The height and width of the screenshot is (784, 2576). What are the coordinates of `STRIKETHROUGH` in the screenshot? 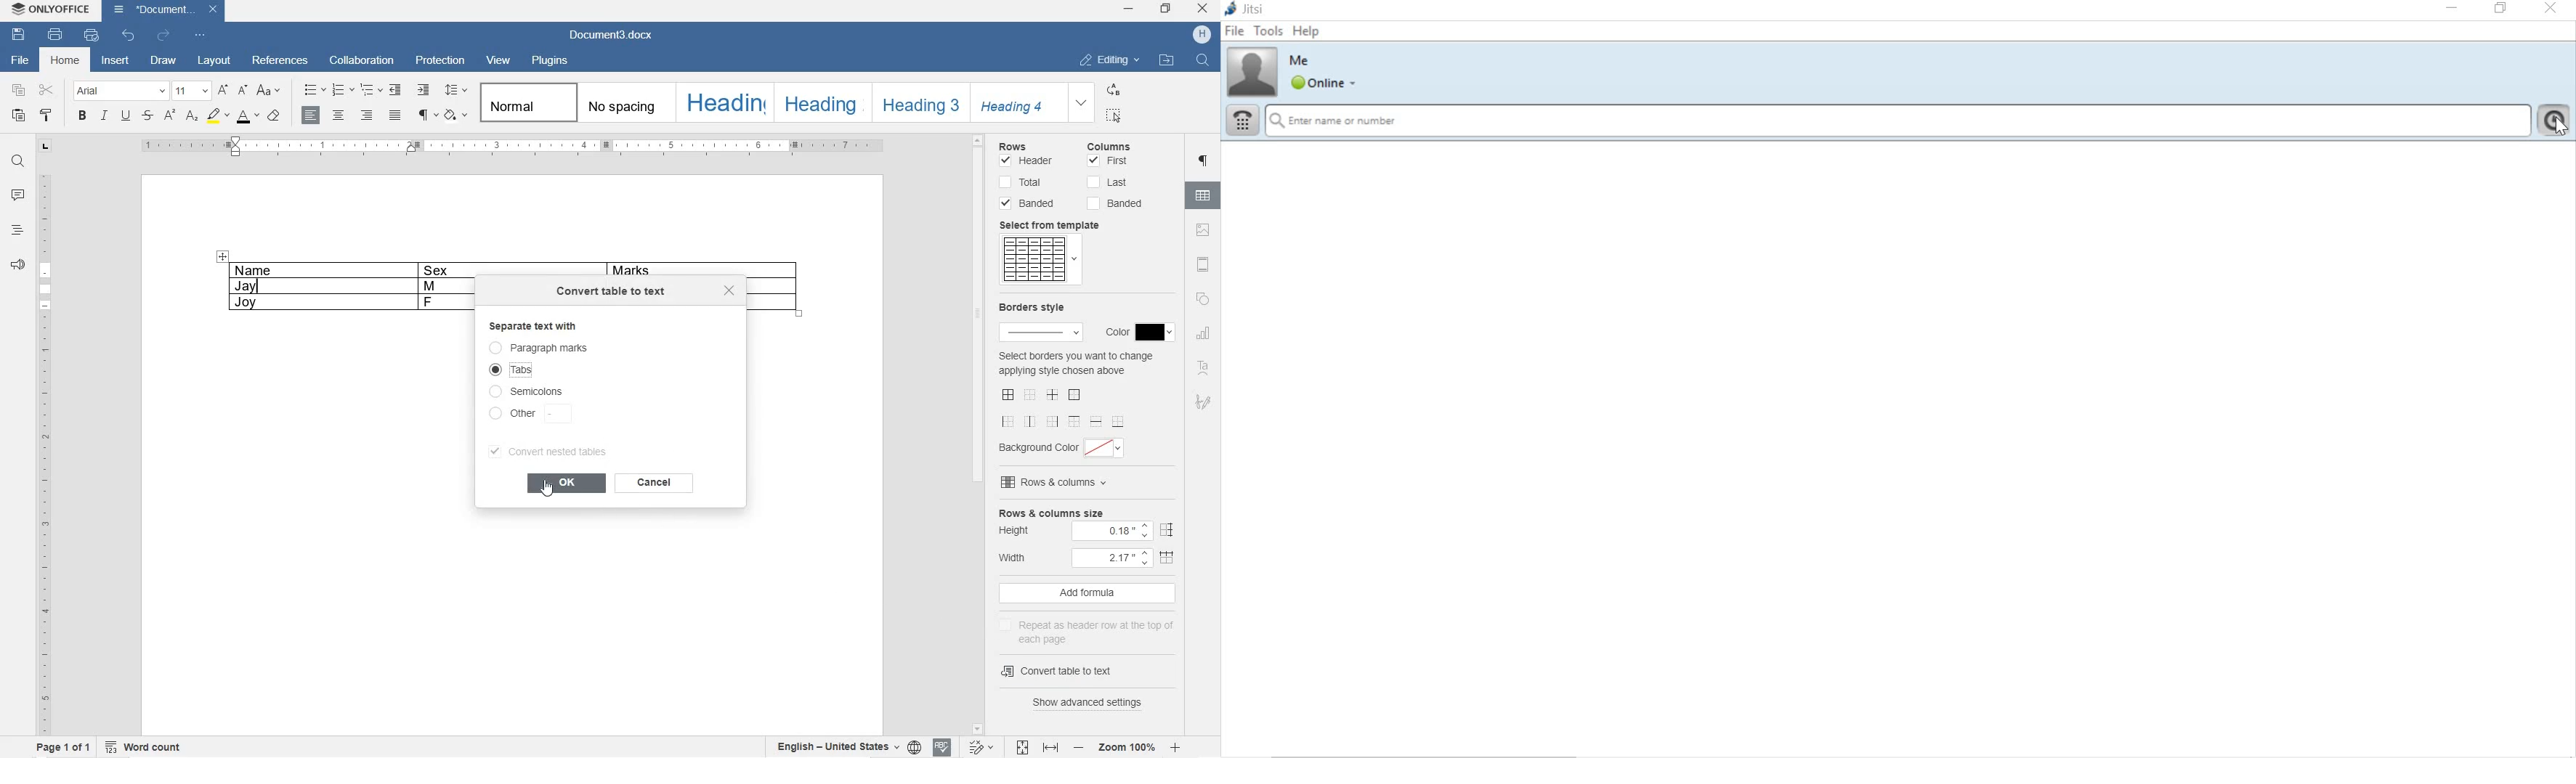 It's located at (147, 117).